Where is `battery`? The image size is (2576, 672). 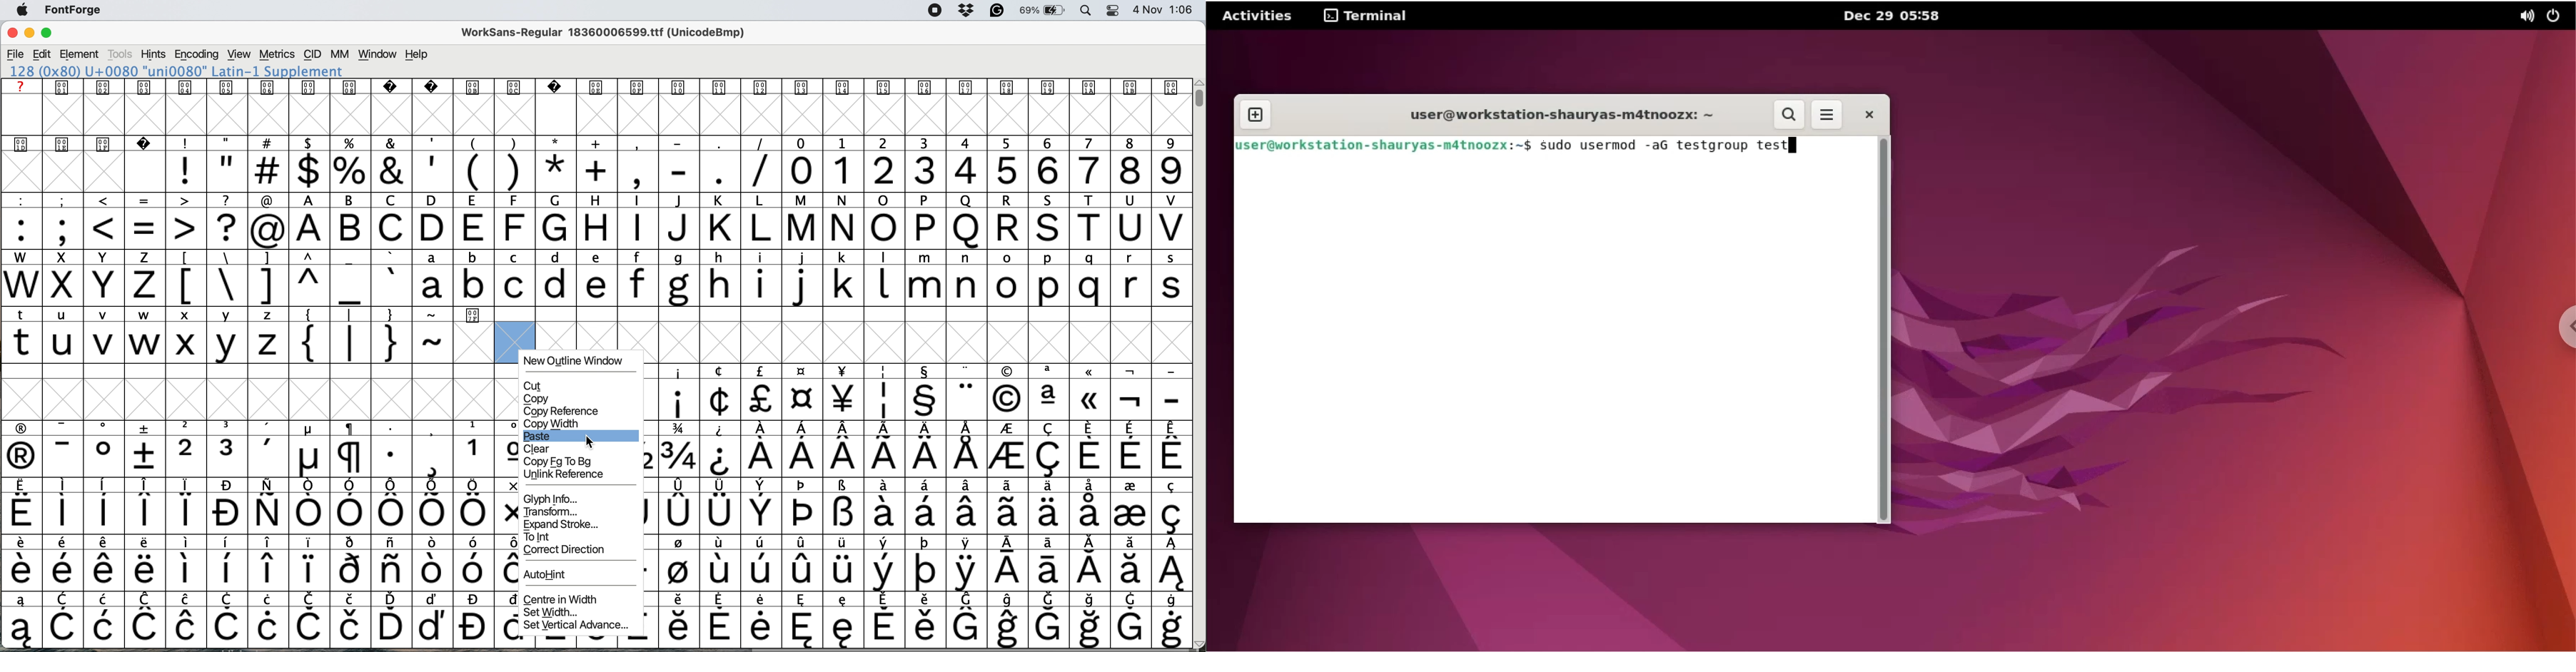
battery is located at coordinates (1042, 11).